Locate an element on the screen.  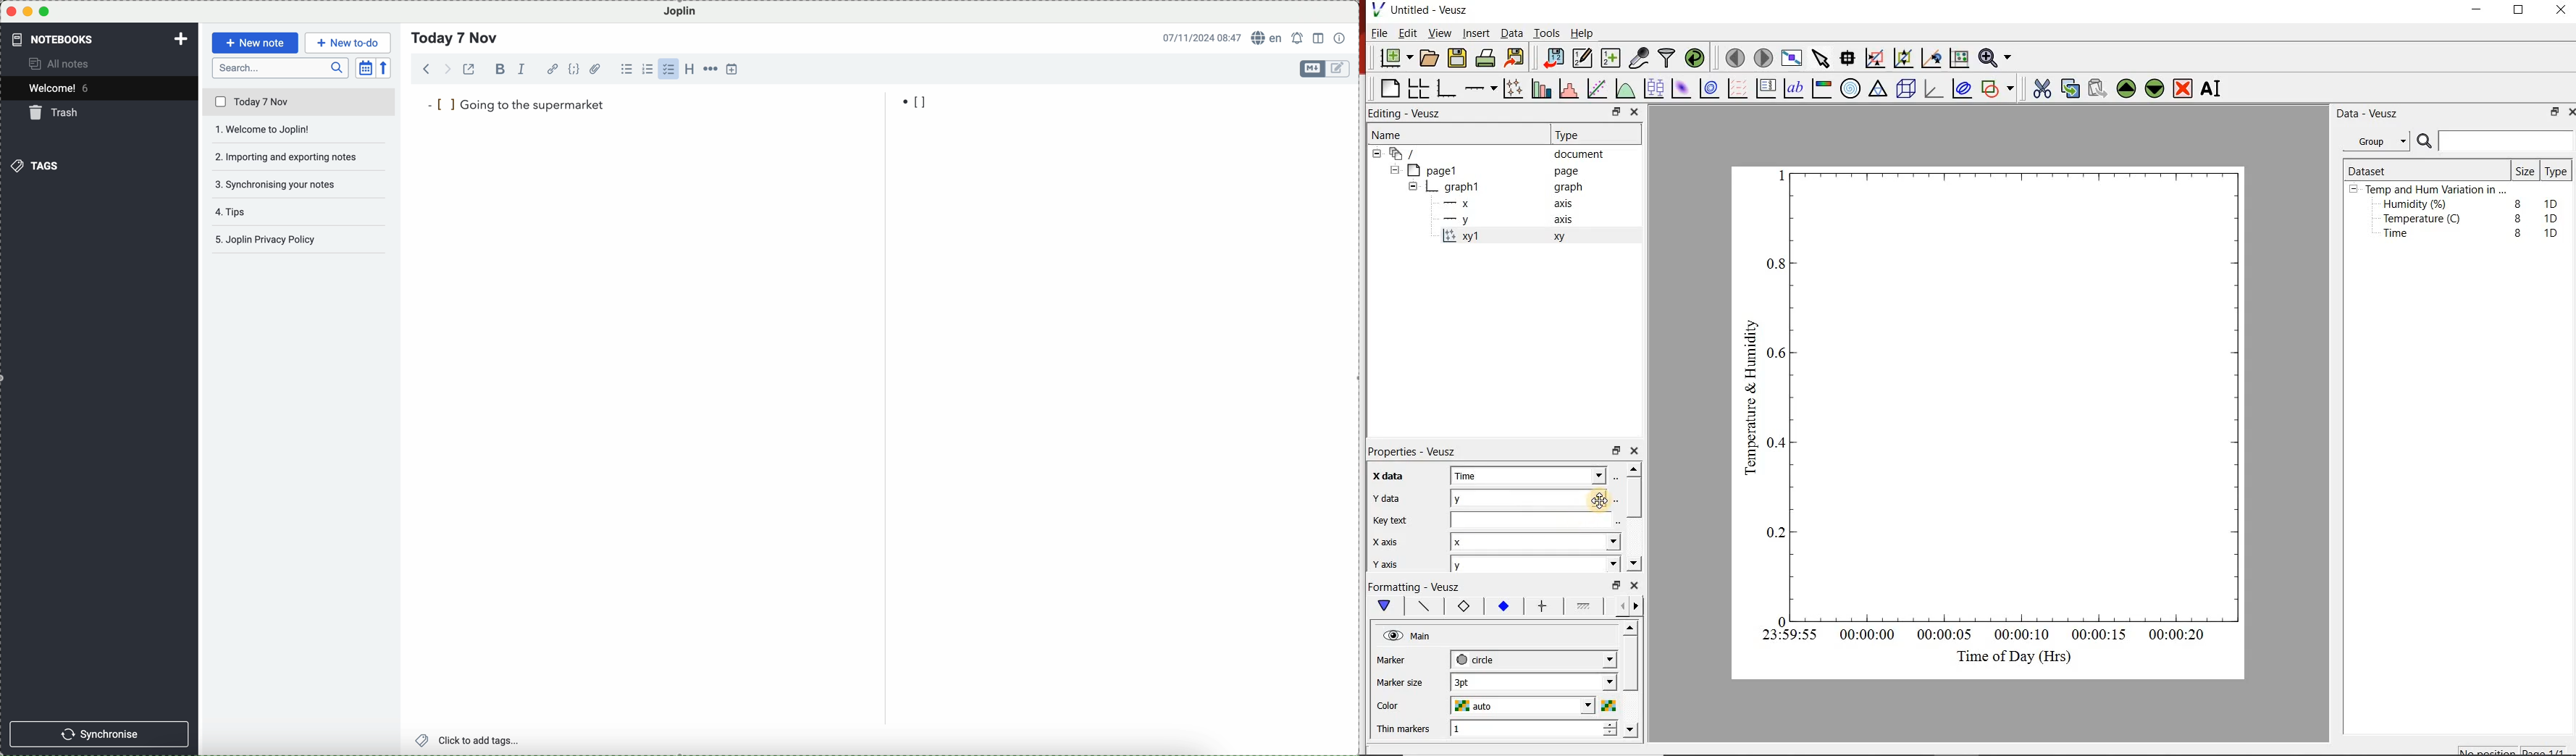
bullet point is located at coordinates (917, 103).